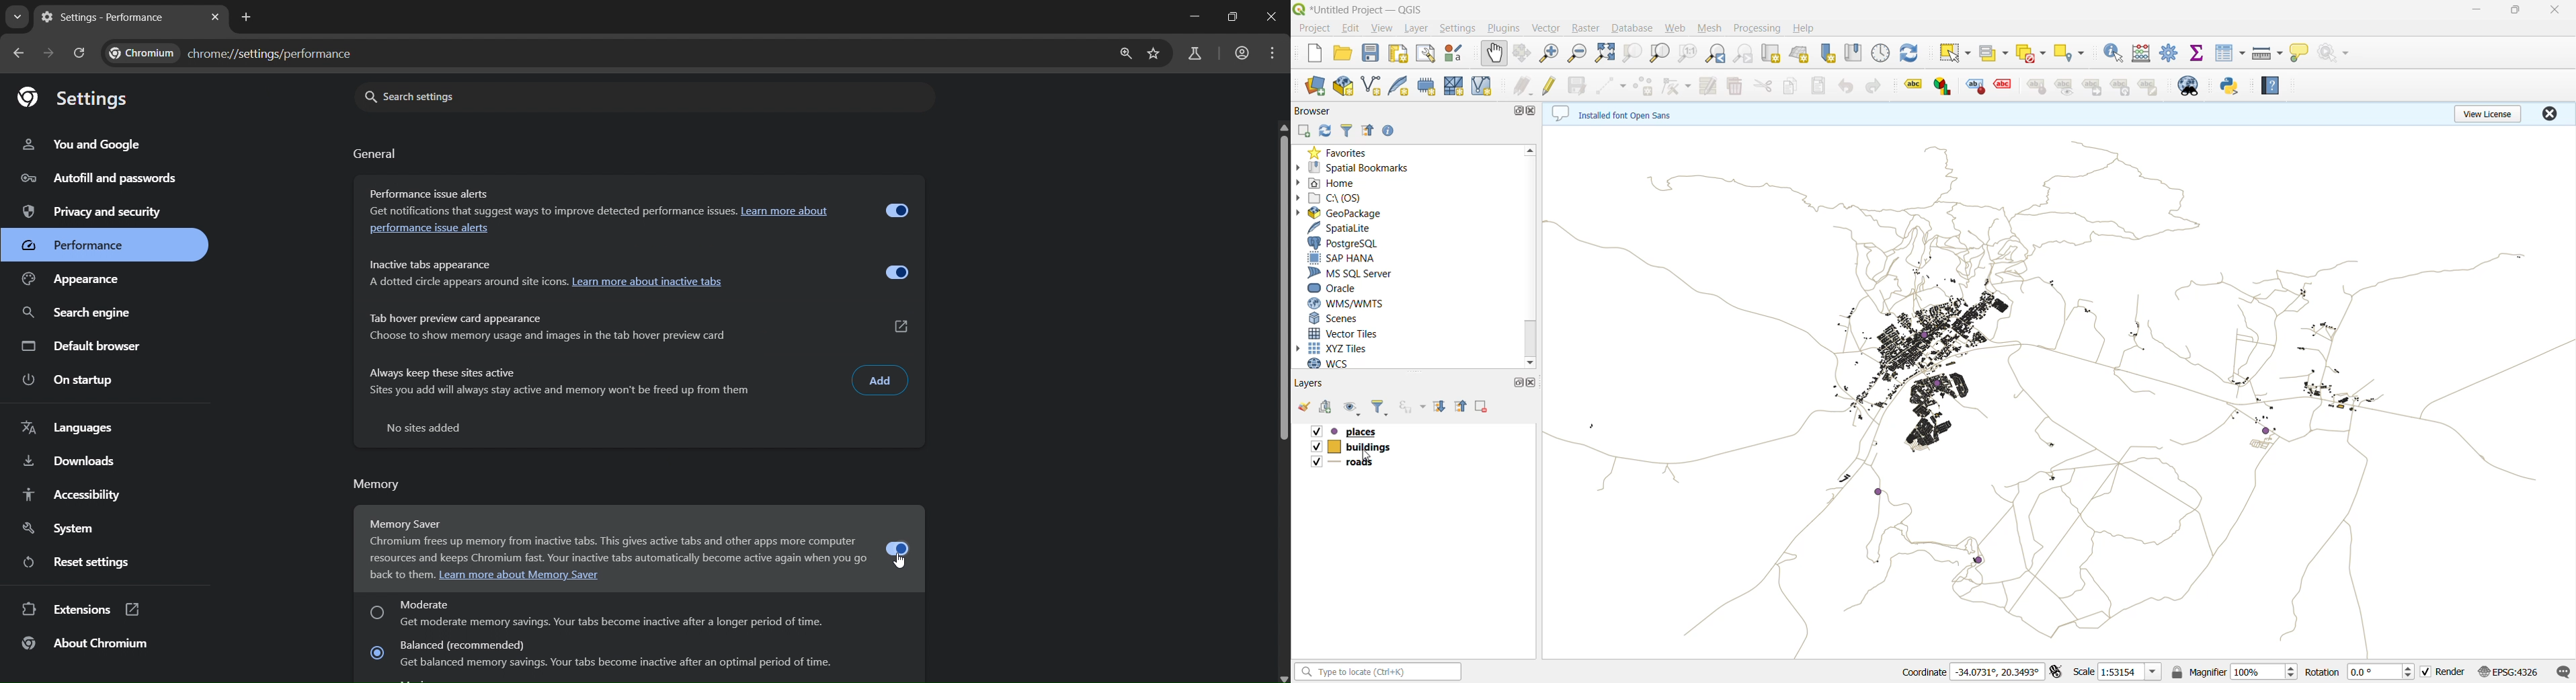  What do you see at coordinates (1575, 54) in the screenshot?
I see `zoom out` at bounding box center [1575, 54].